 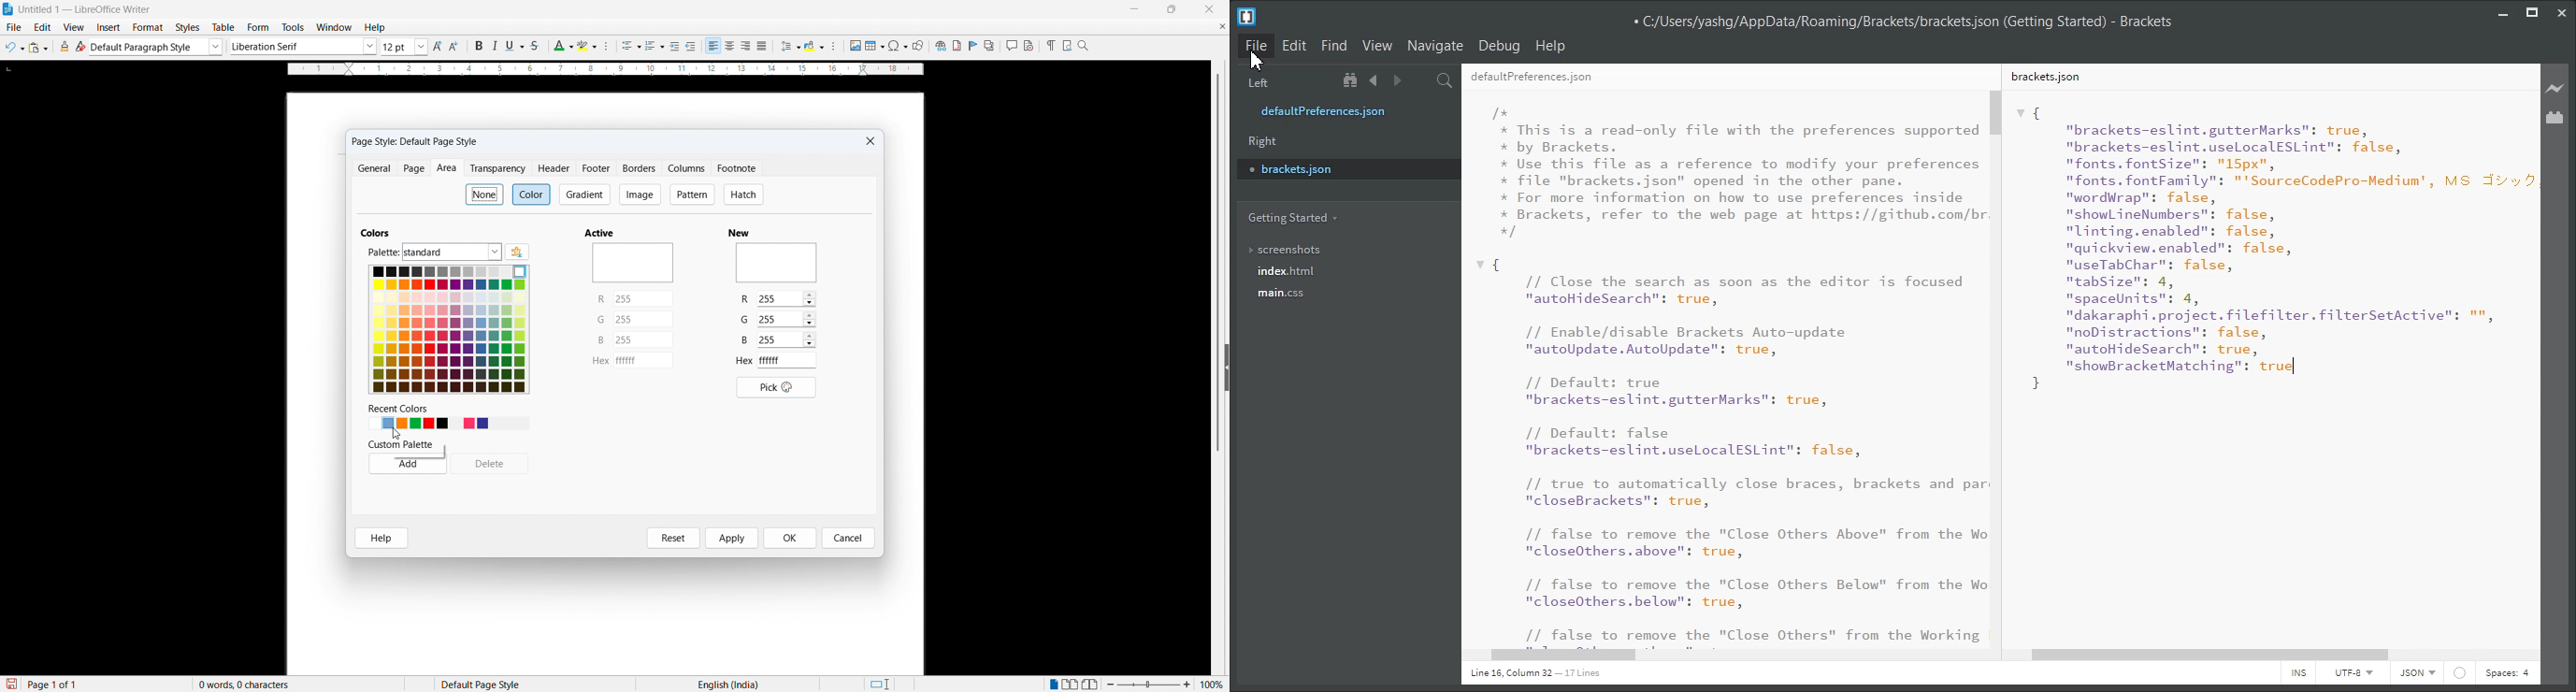 I want to click on Default page style , so click(x=479, y=684).